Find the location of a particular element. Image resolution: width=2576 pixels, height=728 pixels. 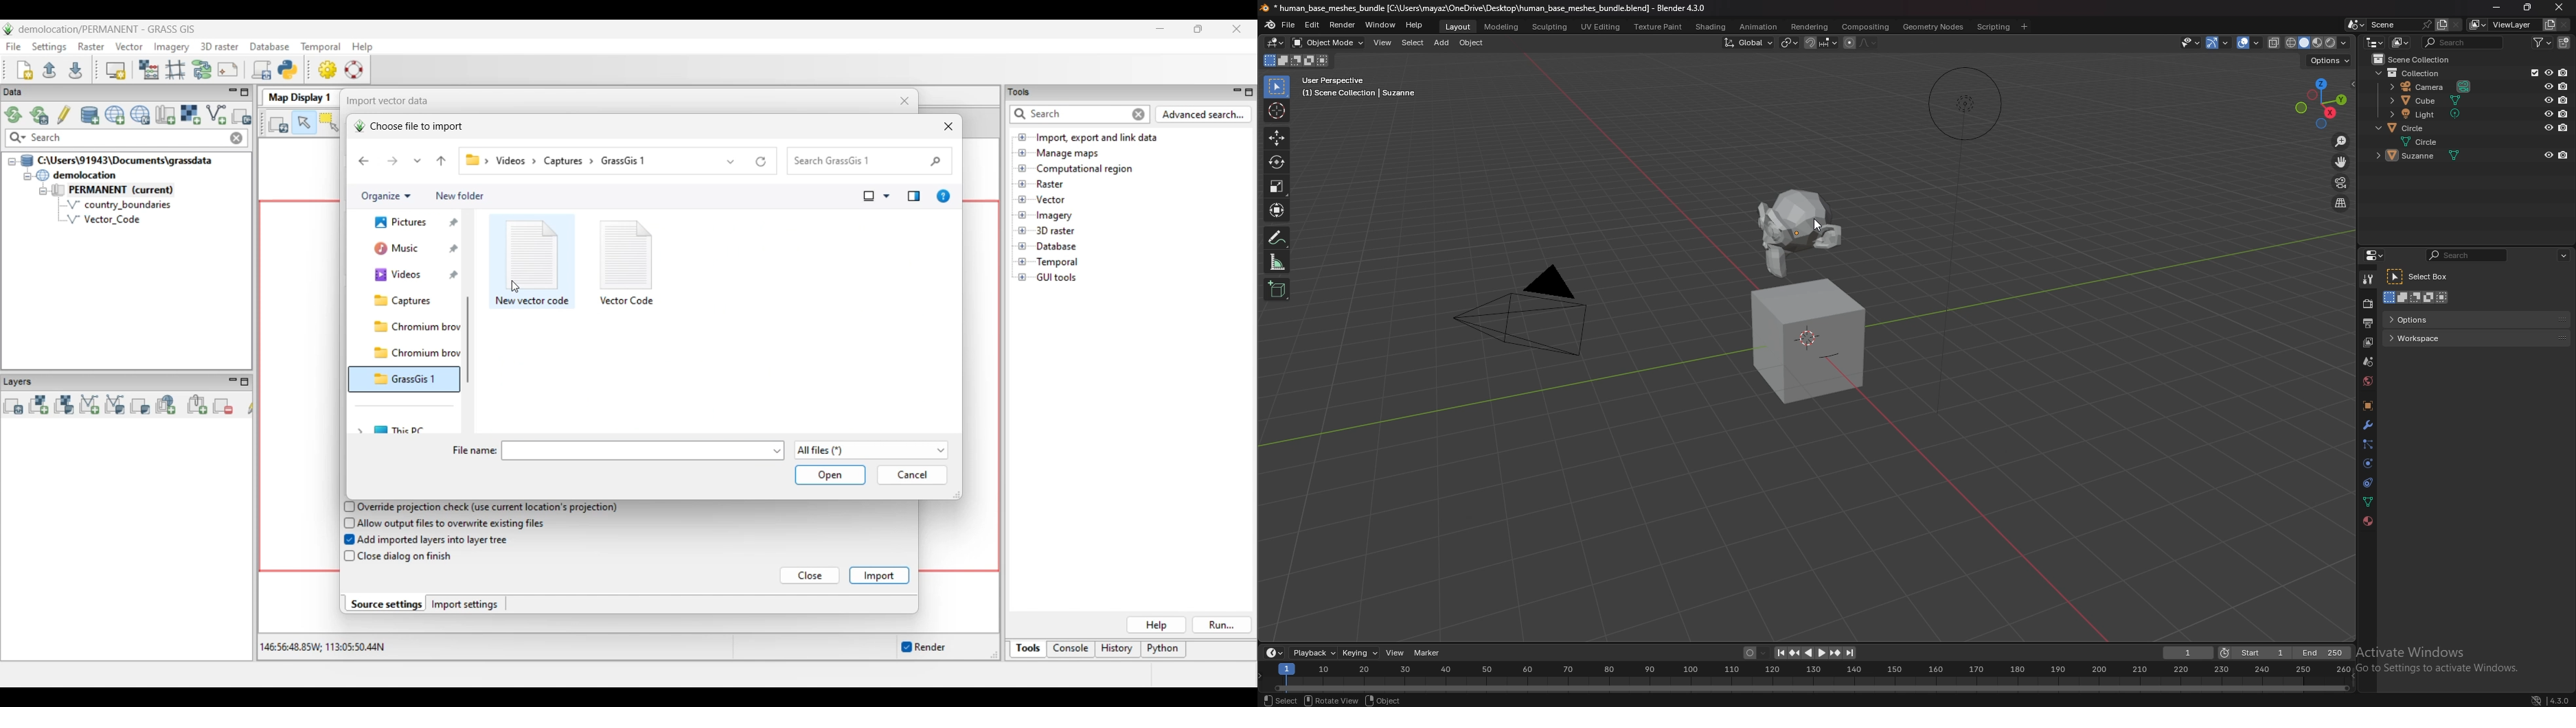

modifier is located at coordinates (2368, 426).